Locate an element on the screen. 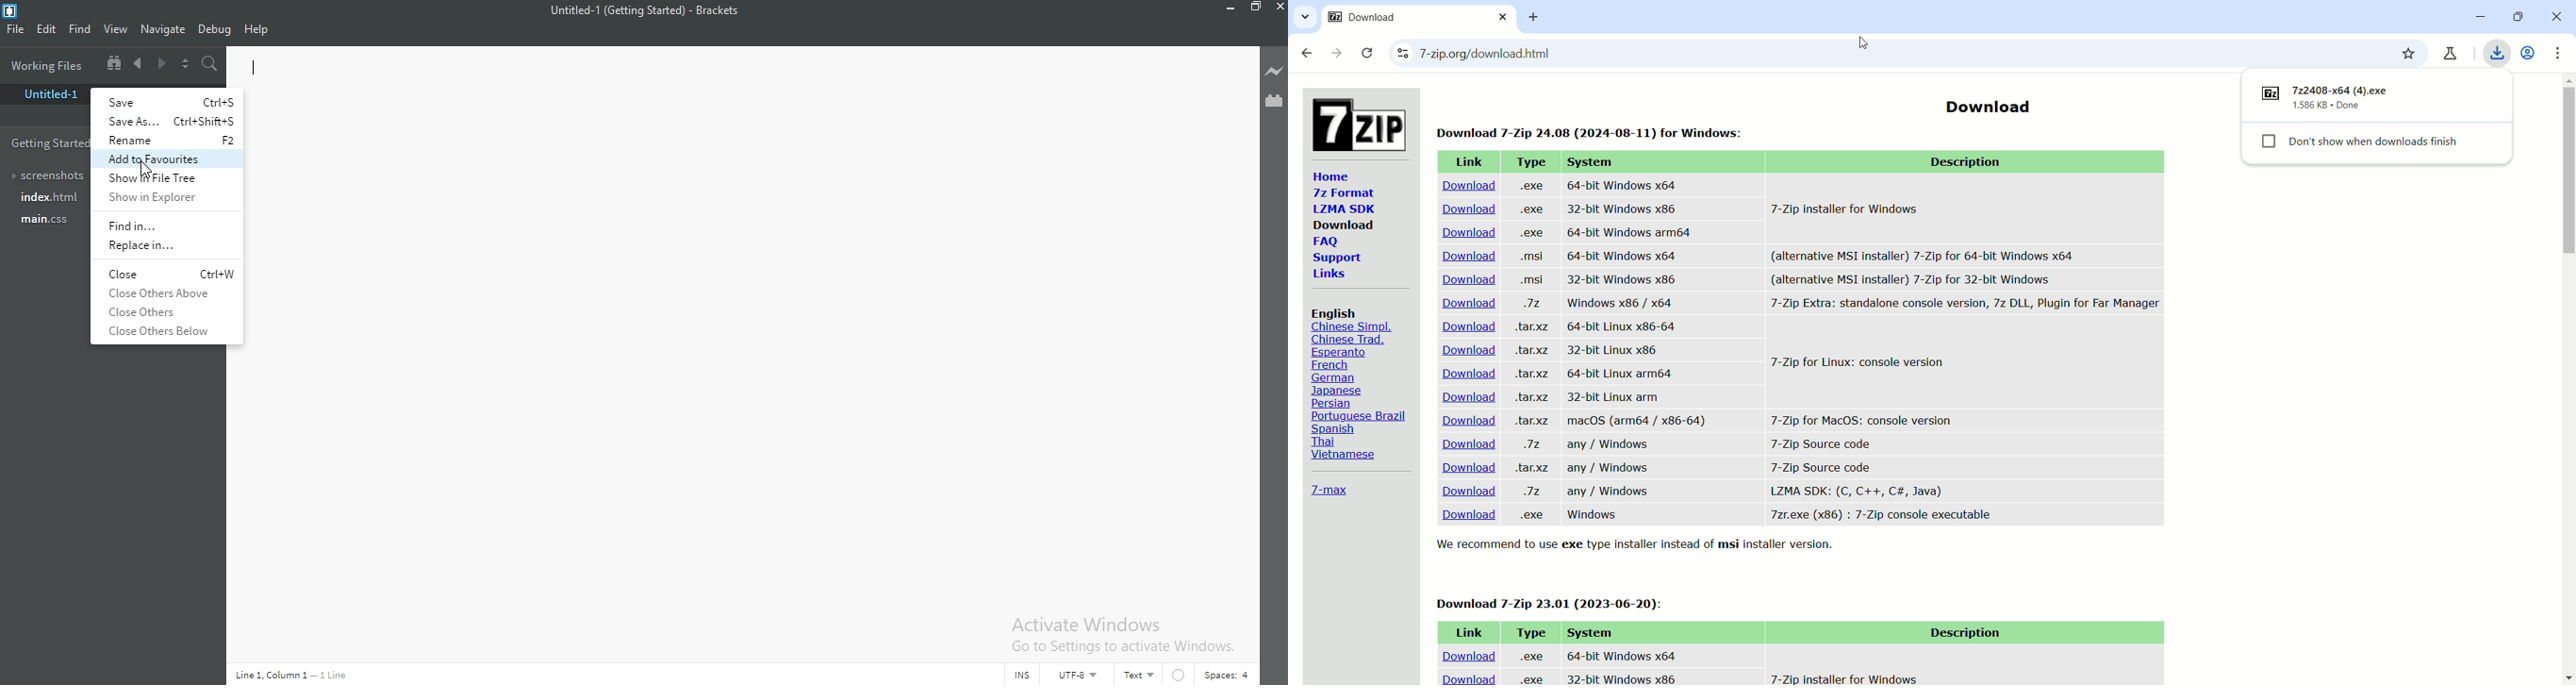  Navigate is located at coordinates (163, 31).